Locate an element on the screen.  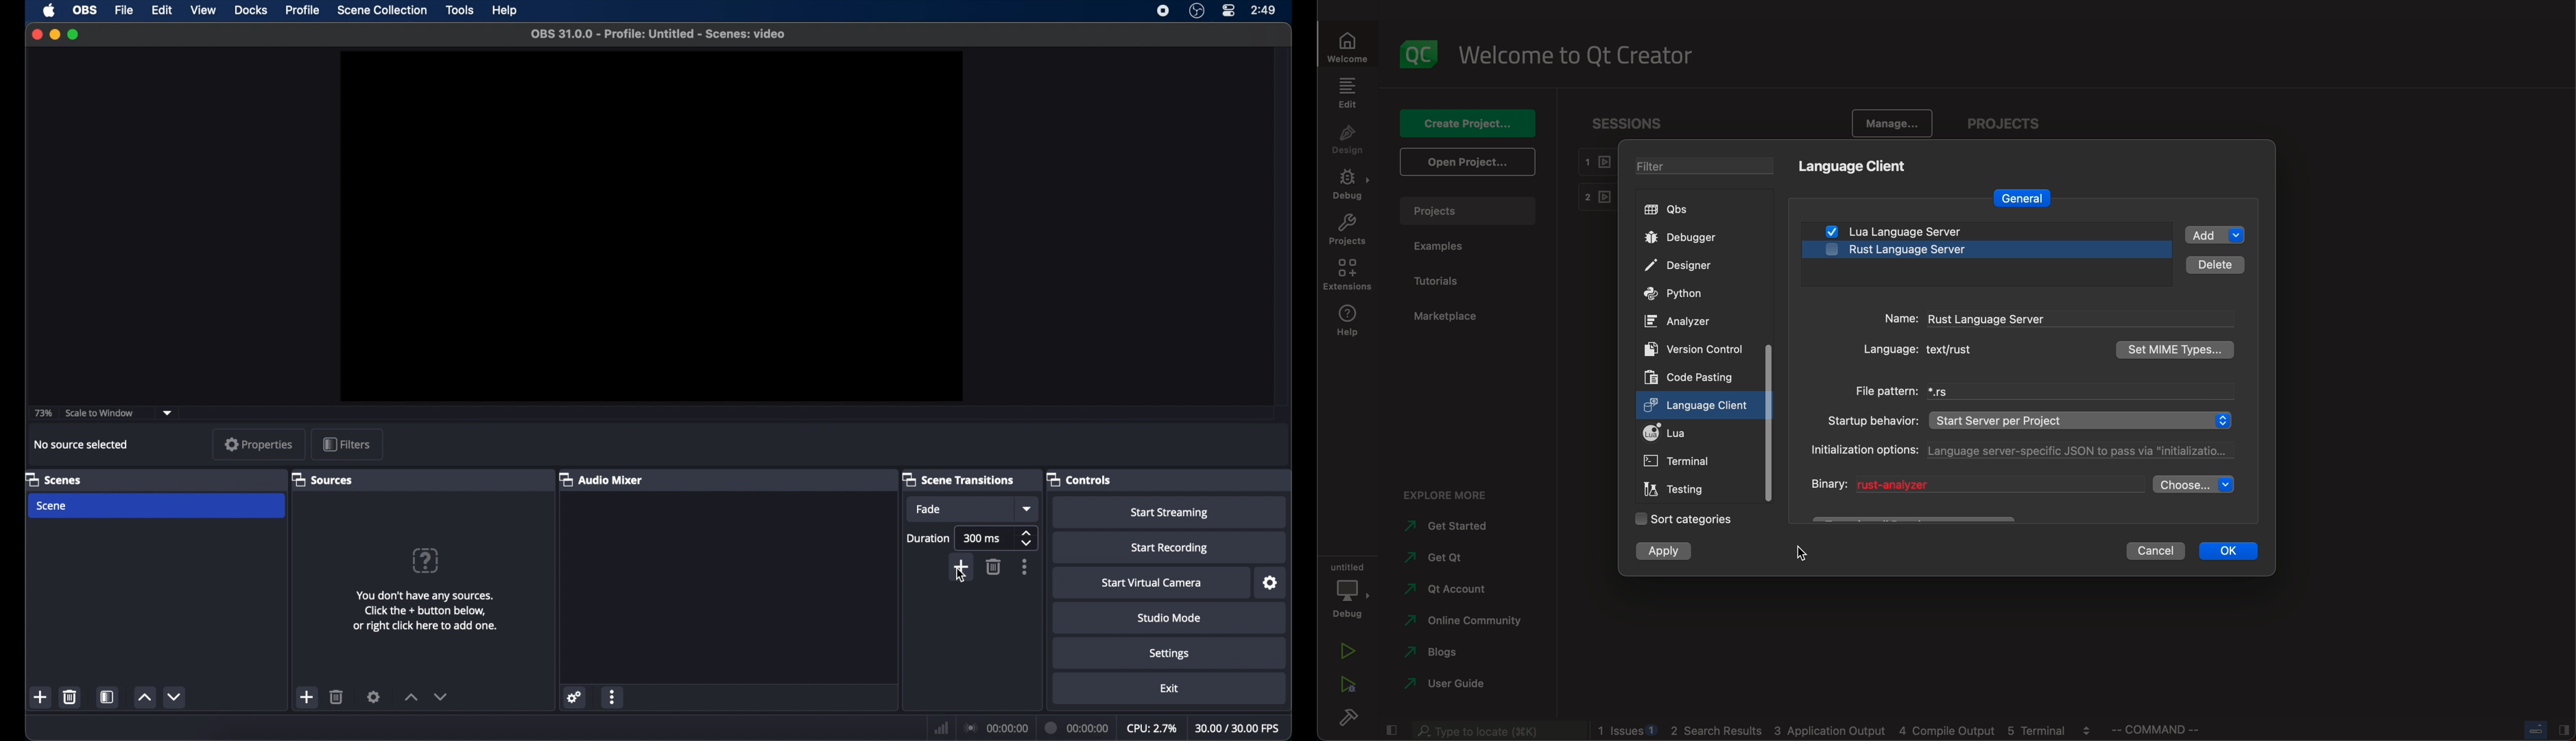
settings is located at coordinates (1170, 655).